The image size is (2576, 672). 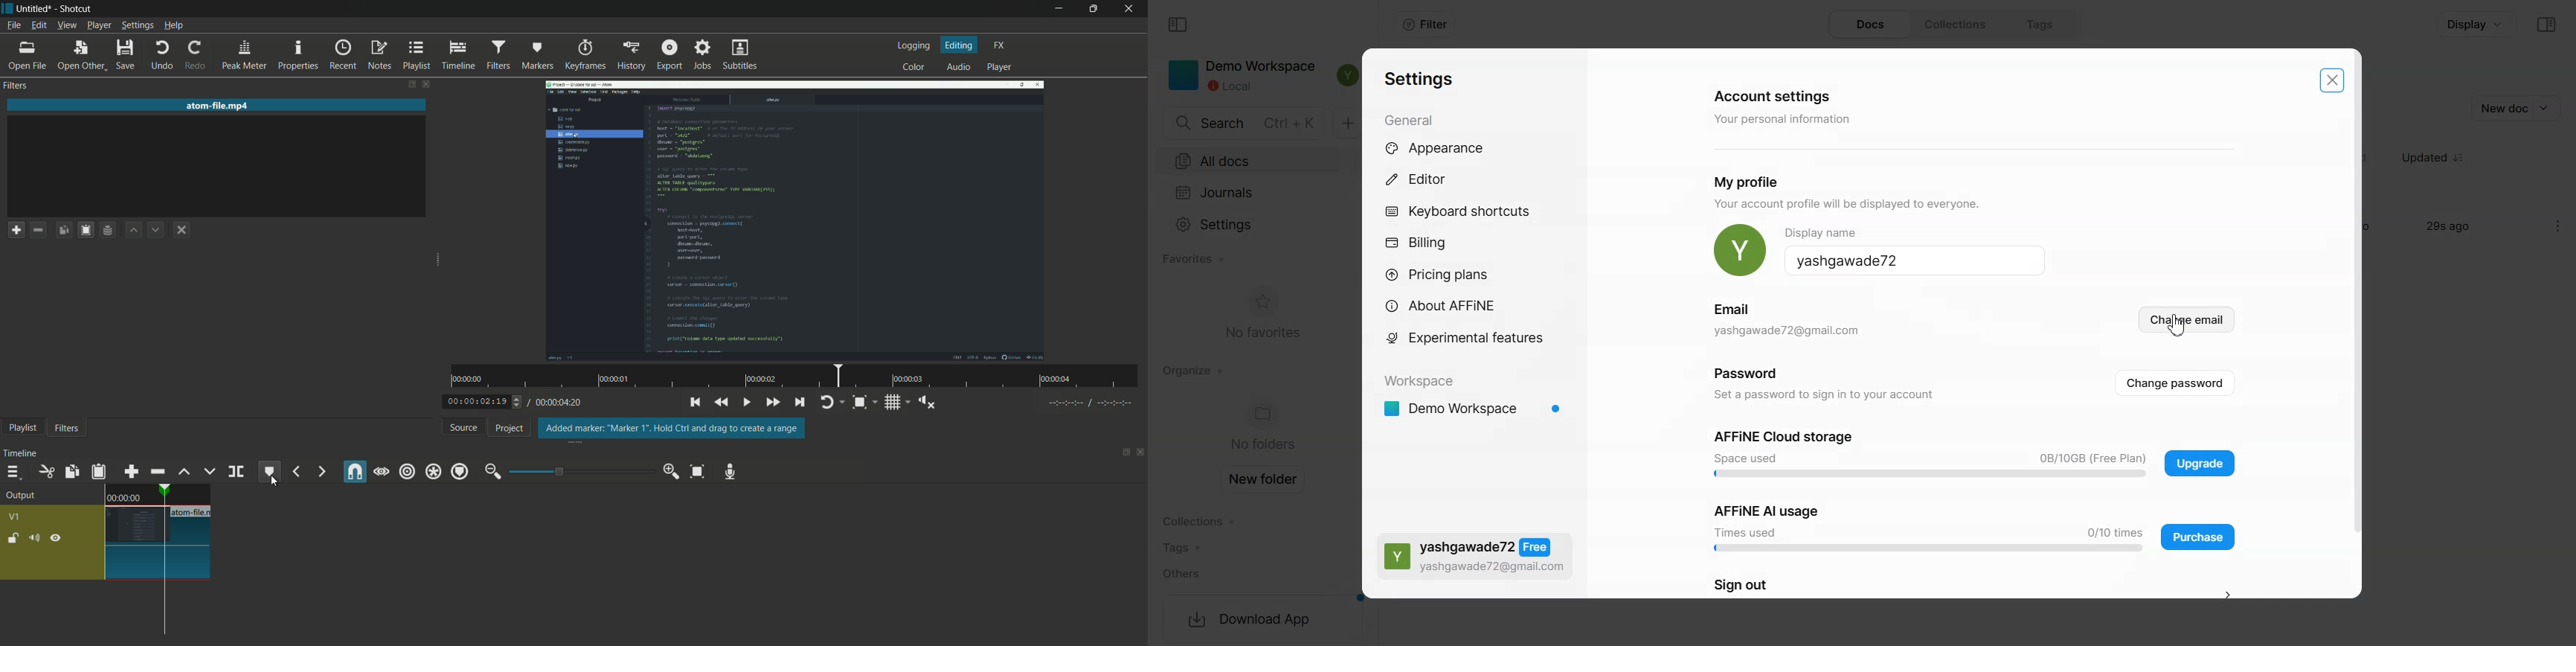 I want to click on app icon, so click(x=7, y=7).